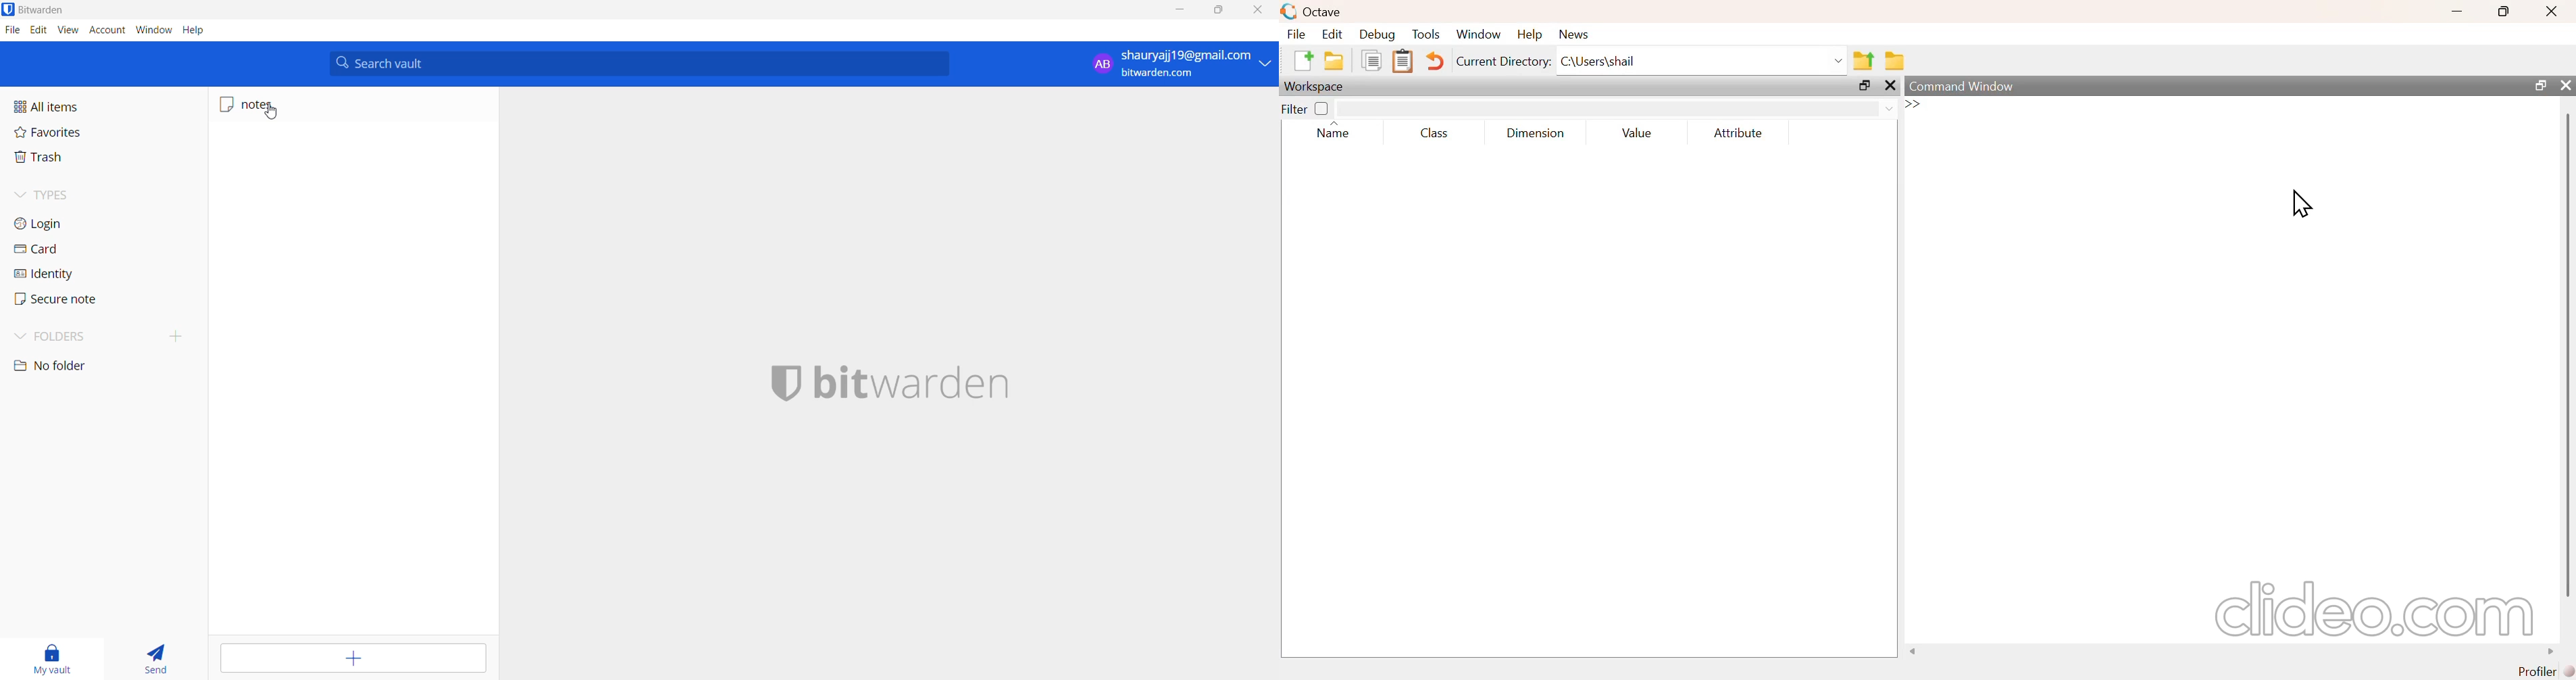  What do you see at coordinates (1635, 132) in the screenshot?
I see `value` at bounding box center [1635, 132].